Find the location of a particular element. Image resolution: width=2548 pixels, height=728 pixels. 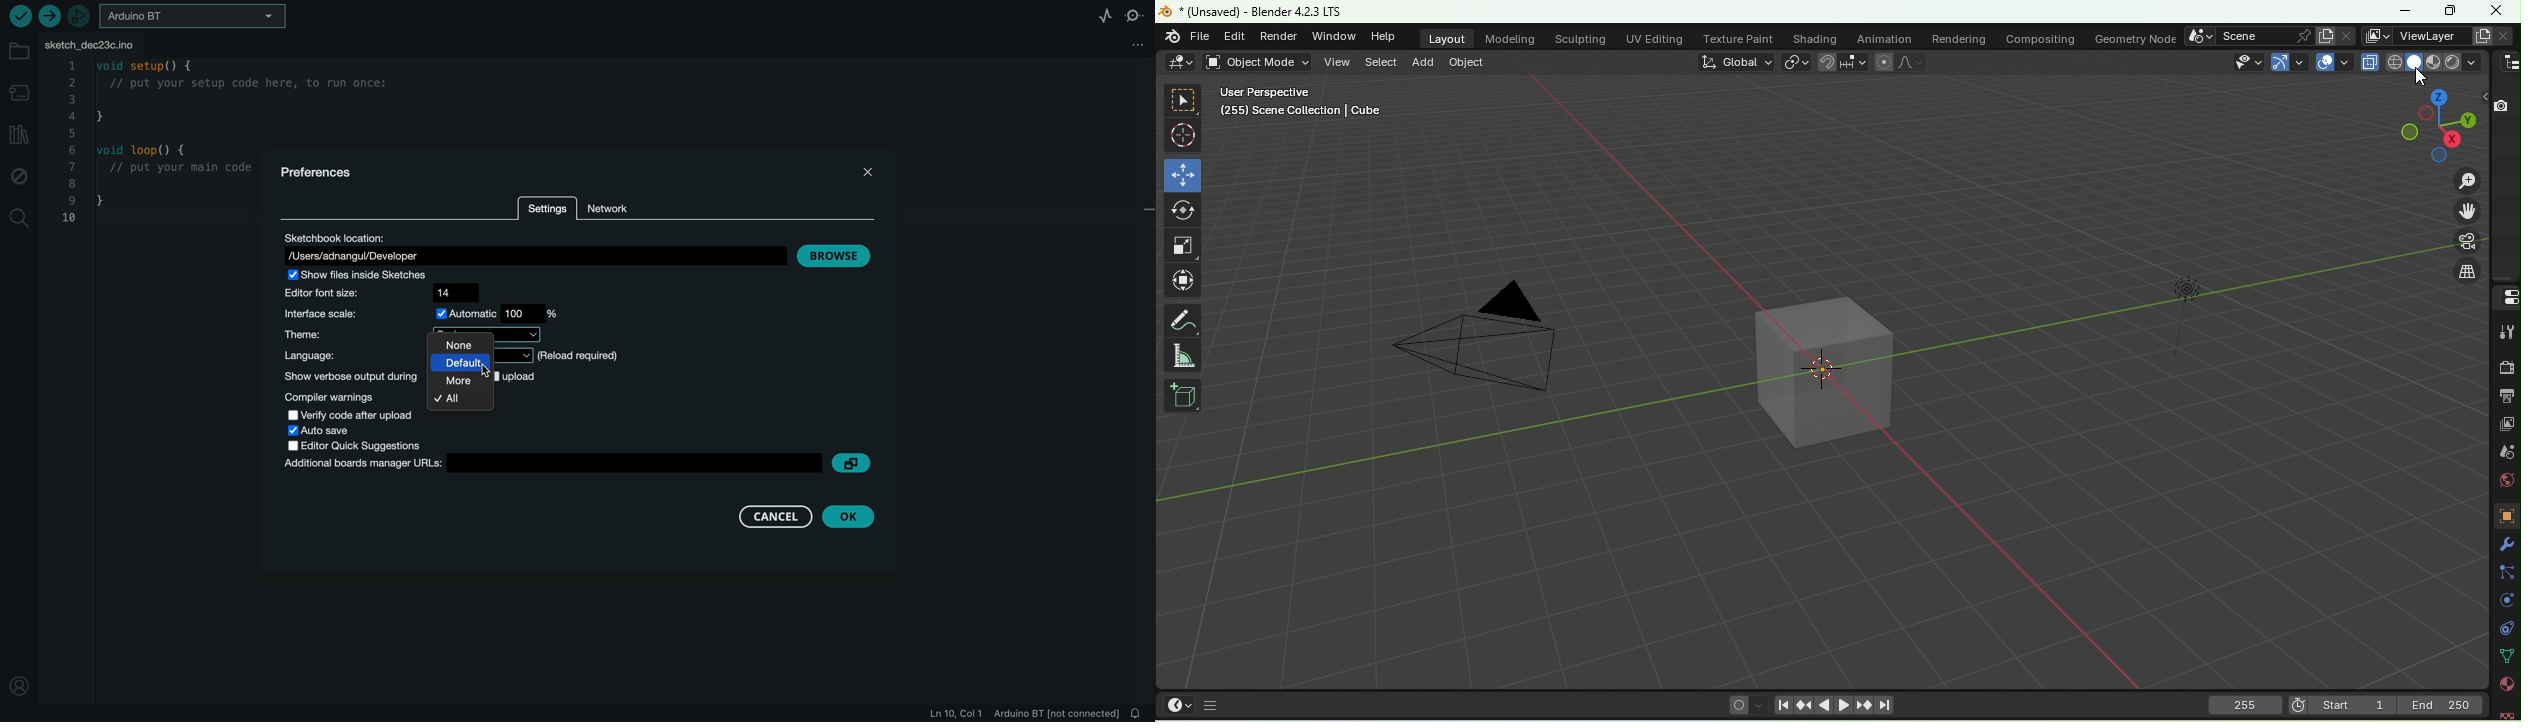

location is located at coordinates (535, 248).